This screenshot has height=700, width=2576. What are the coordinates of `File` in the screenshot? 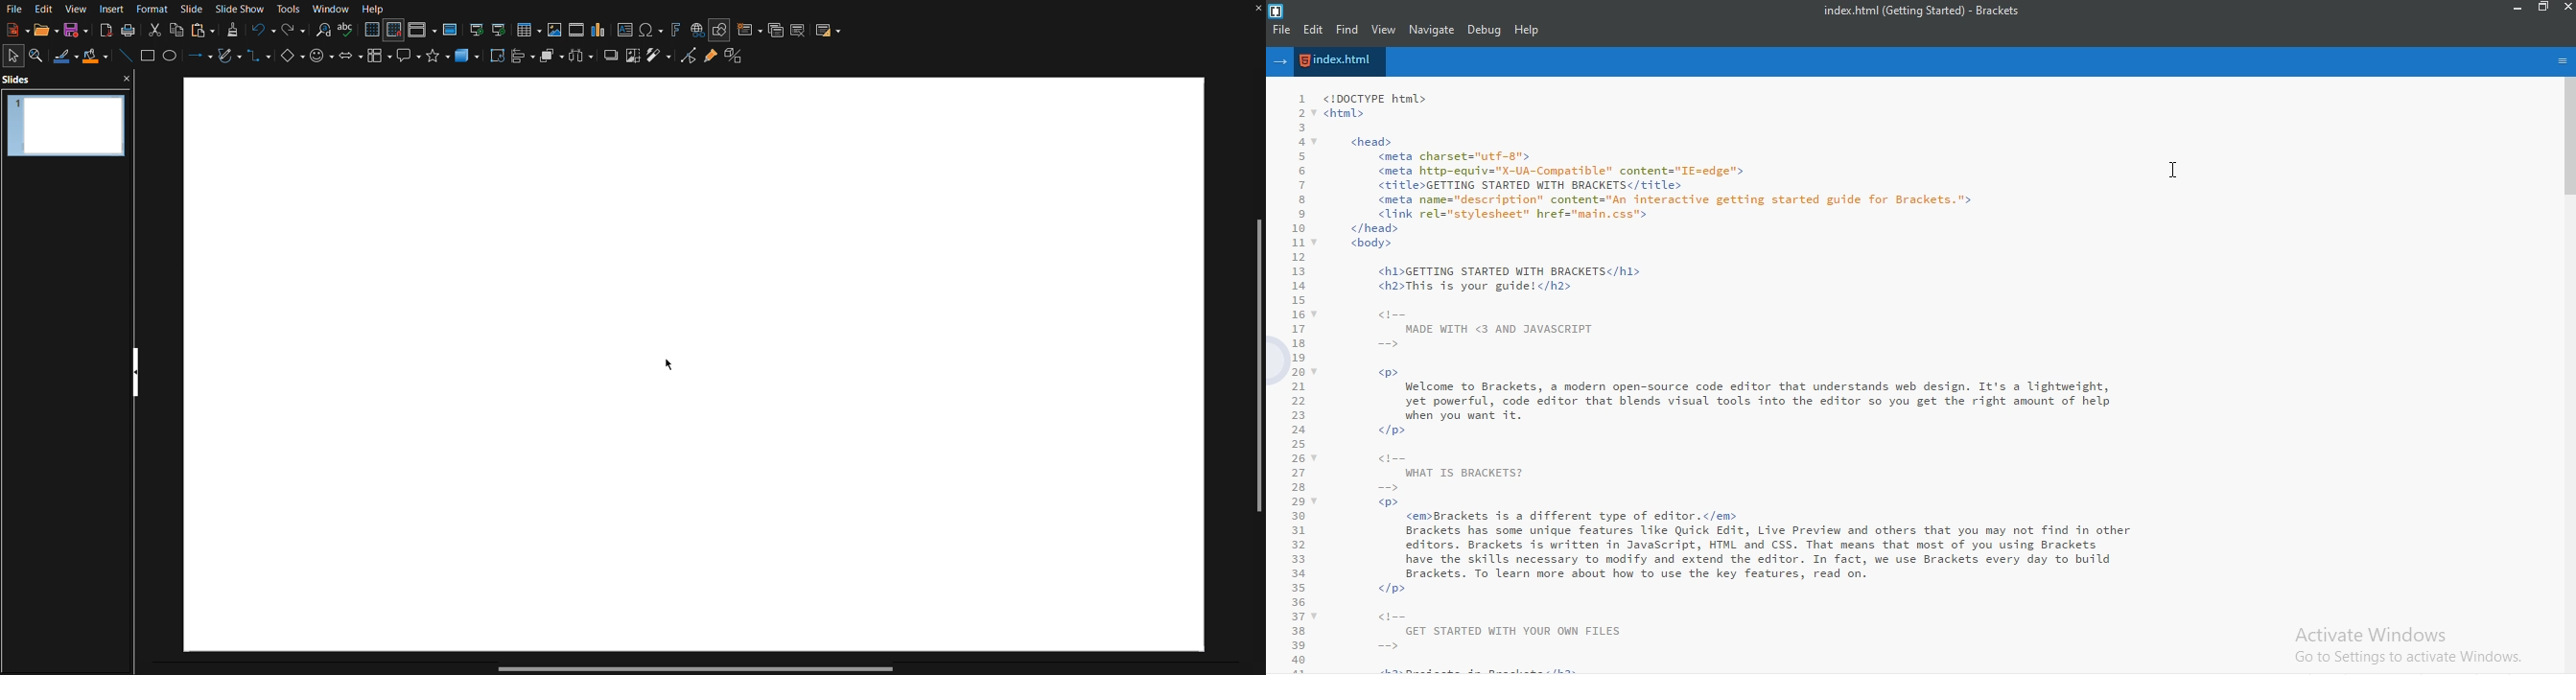 It's located at (13, 9).